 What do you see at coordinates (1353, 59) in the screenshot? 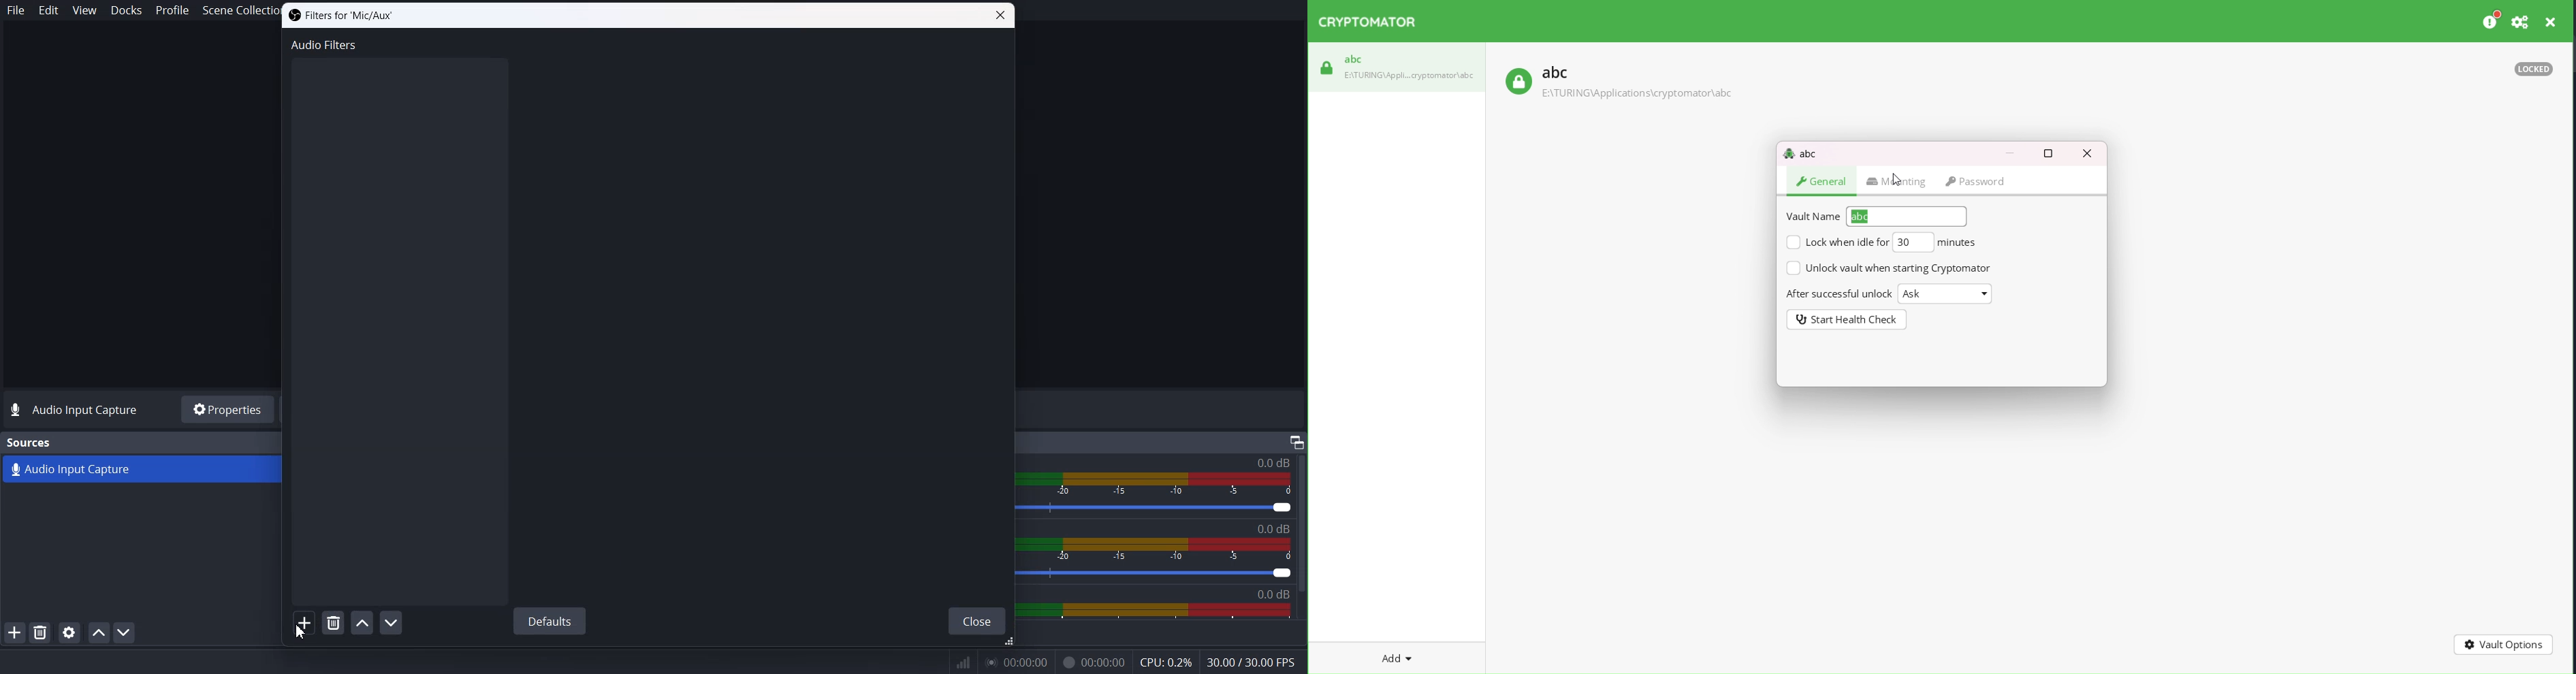
I see `abc` at bounding box center [1353, 59].